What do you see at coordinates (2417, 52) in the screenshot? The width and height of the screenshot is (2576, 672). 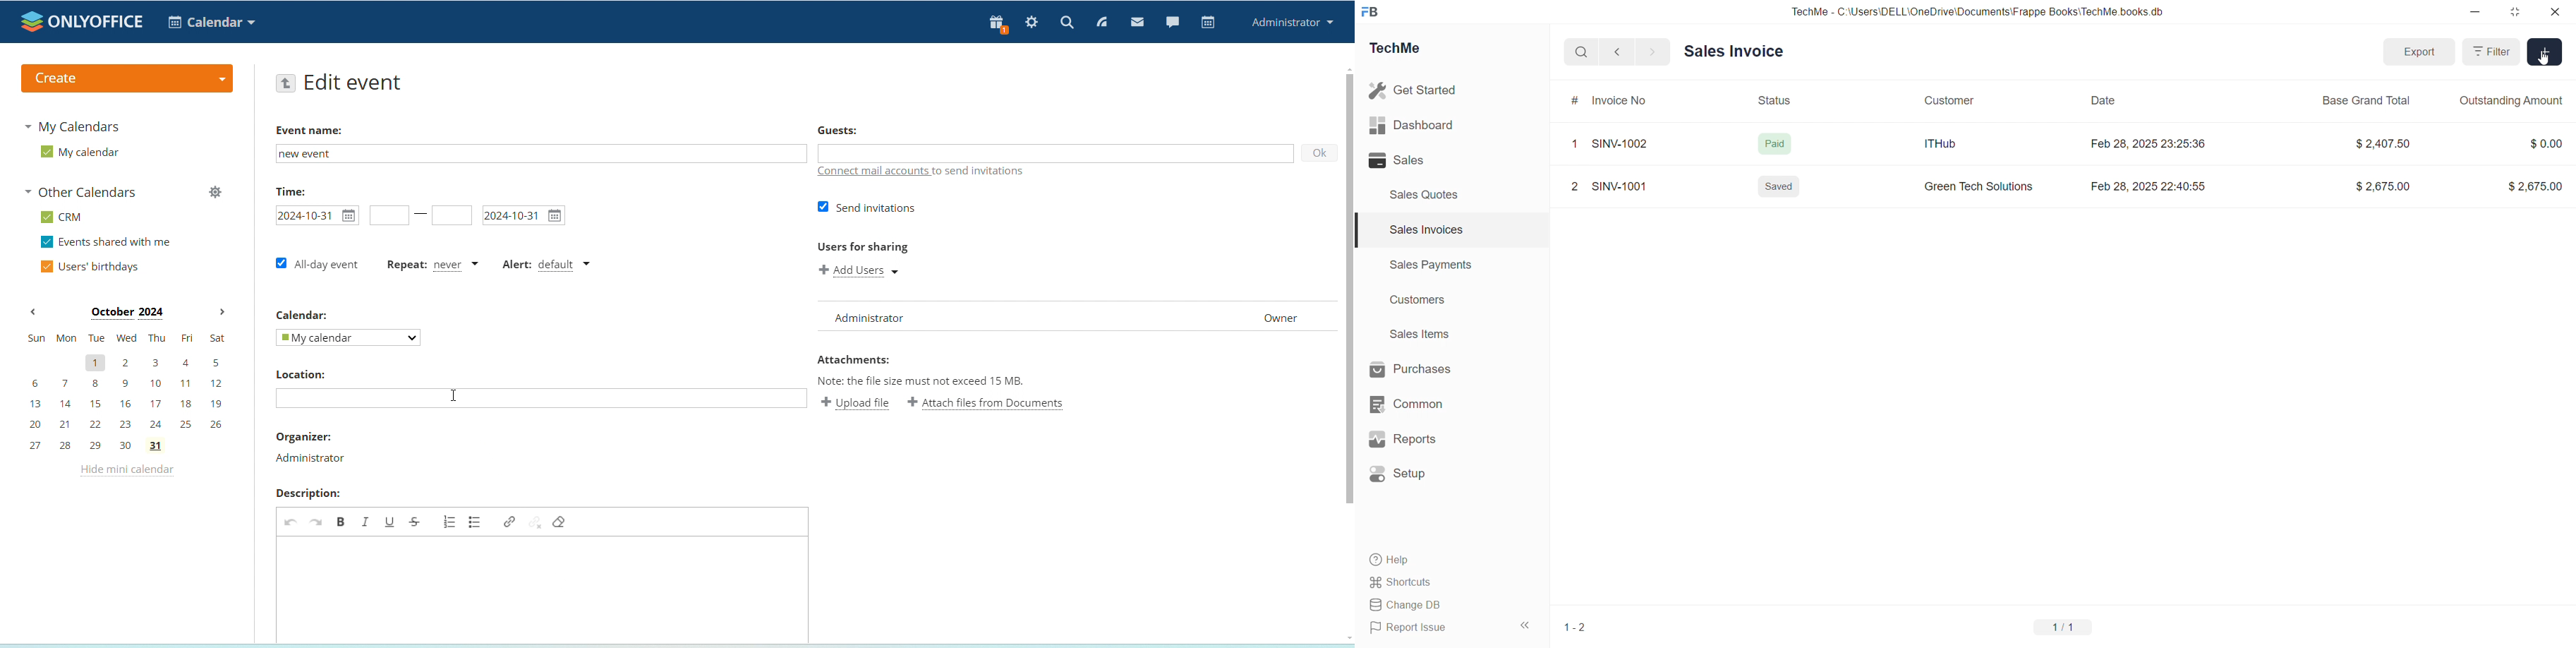 I see `Export` at bounding box center [2417, 52].